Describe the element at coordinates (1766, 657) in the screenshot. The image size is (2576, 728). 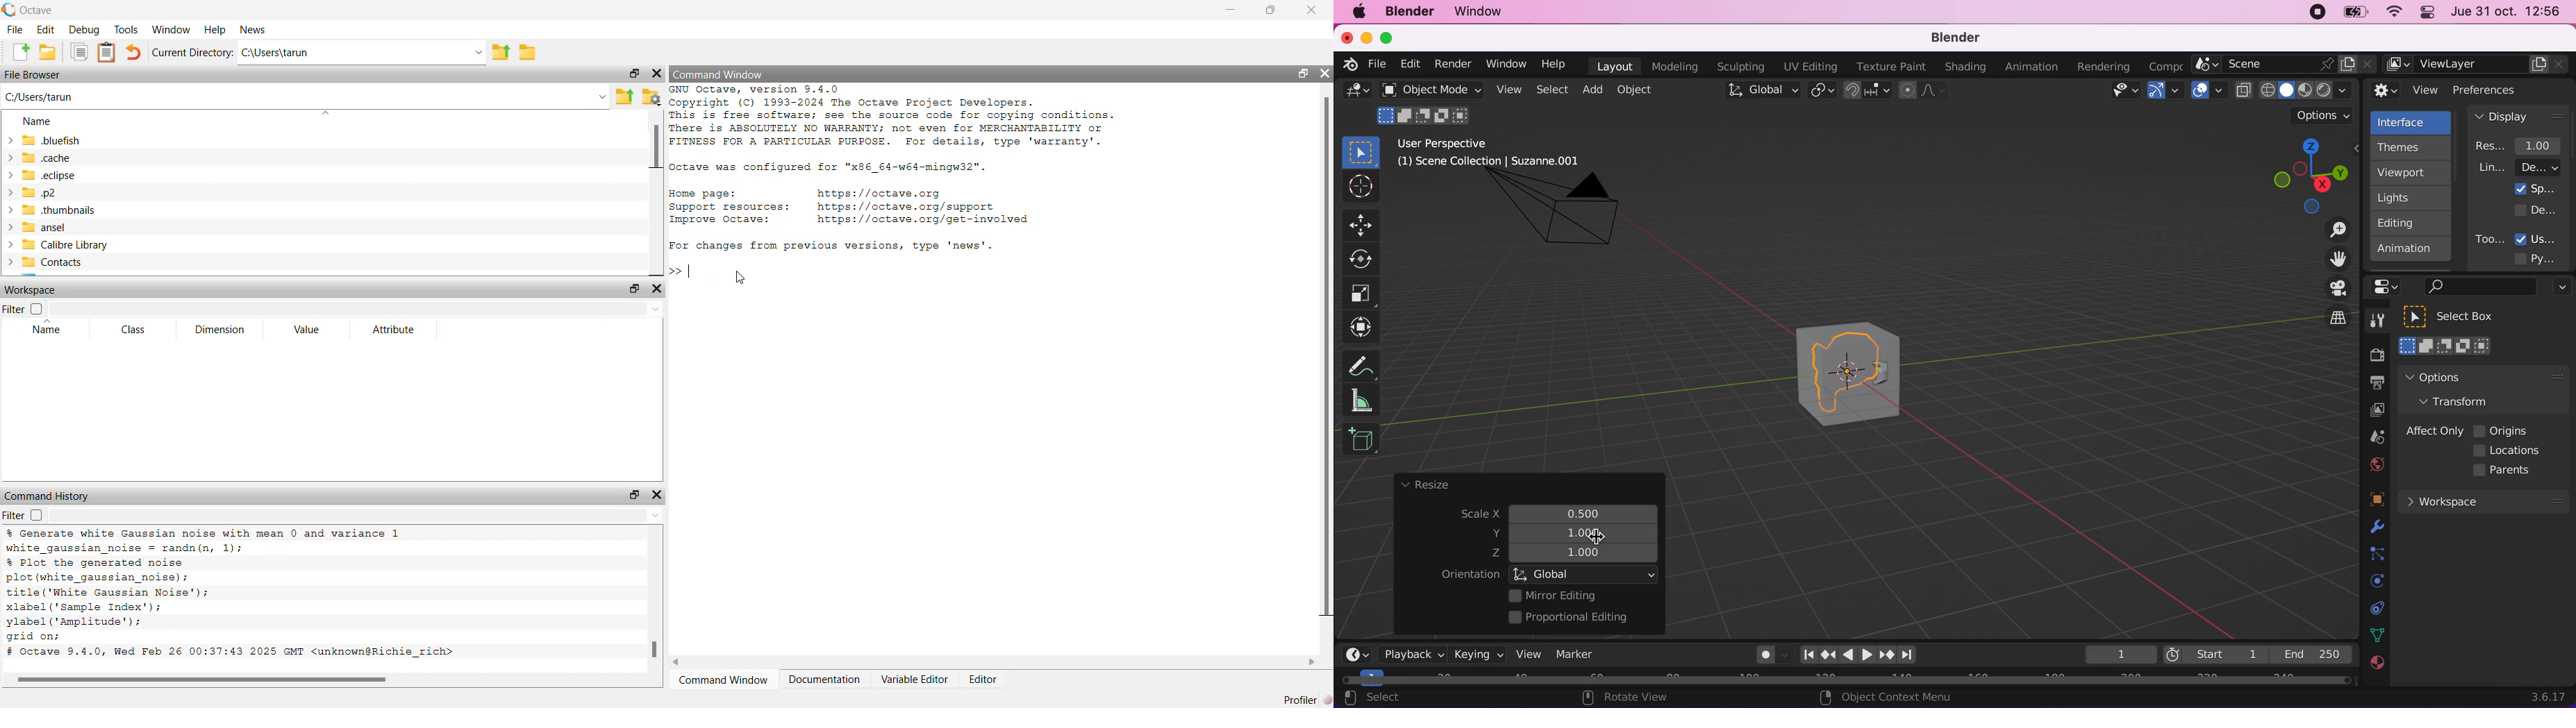
I see `autokeying` at that location.